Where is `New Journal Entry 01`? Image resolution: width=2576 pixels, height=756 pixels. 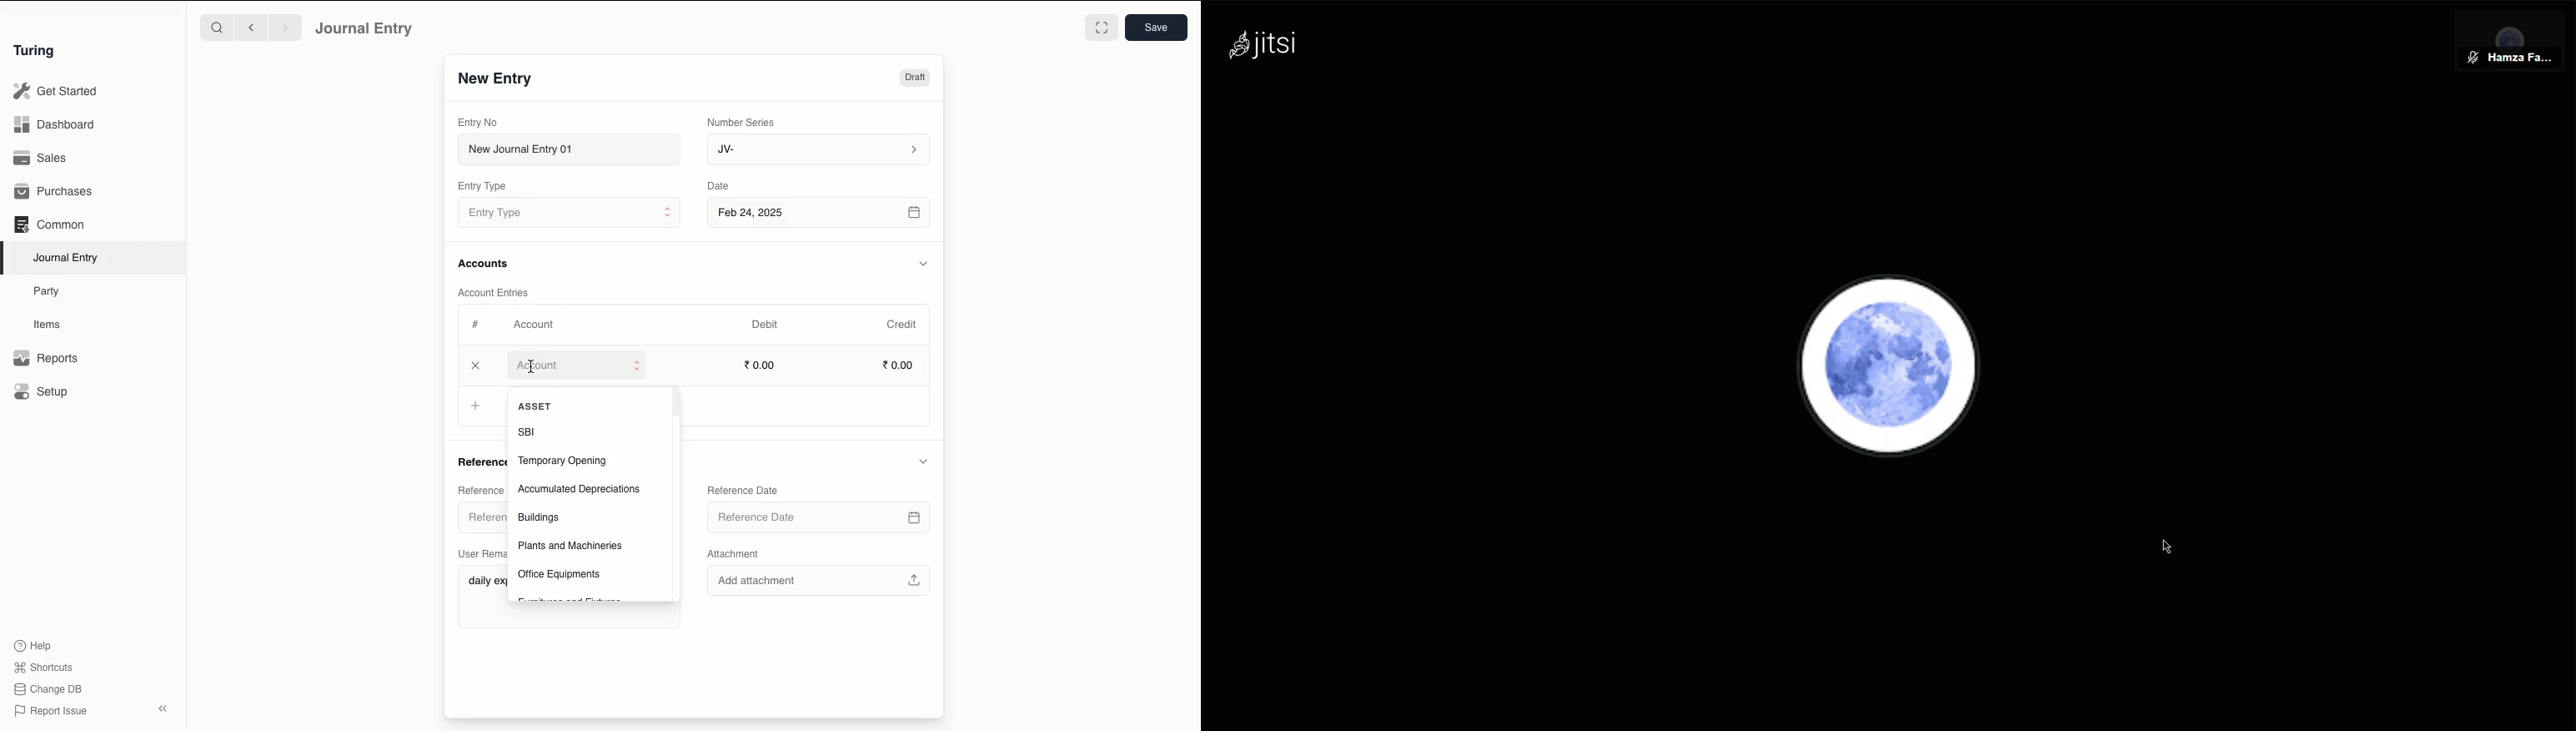
New Journal Entry 01 is located at coordinates (568, 149).